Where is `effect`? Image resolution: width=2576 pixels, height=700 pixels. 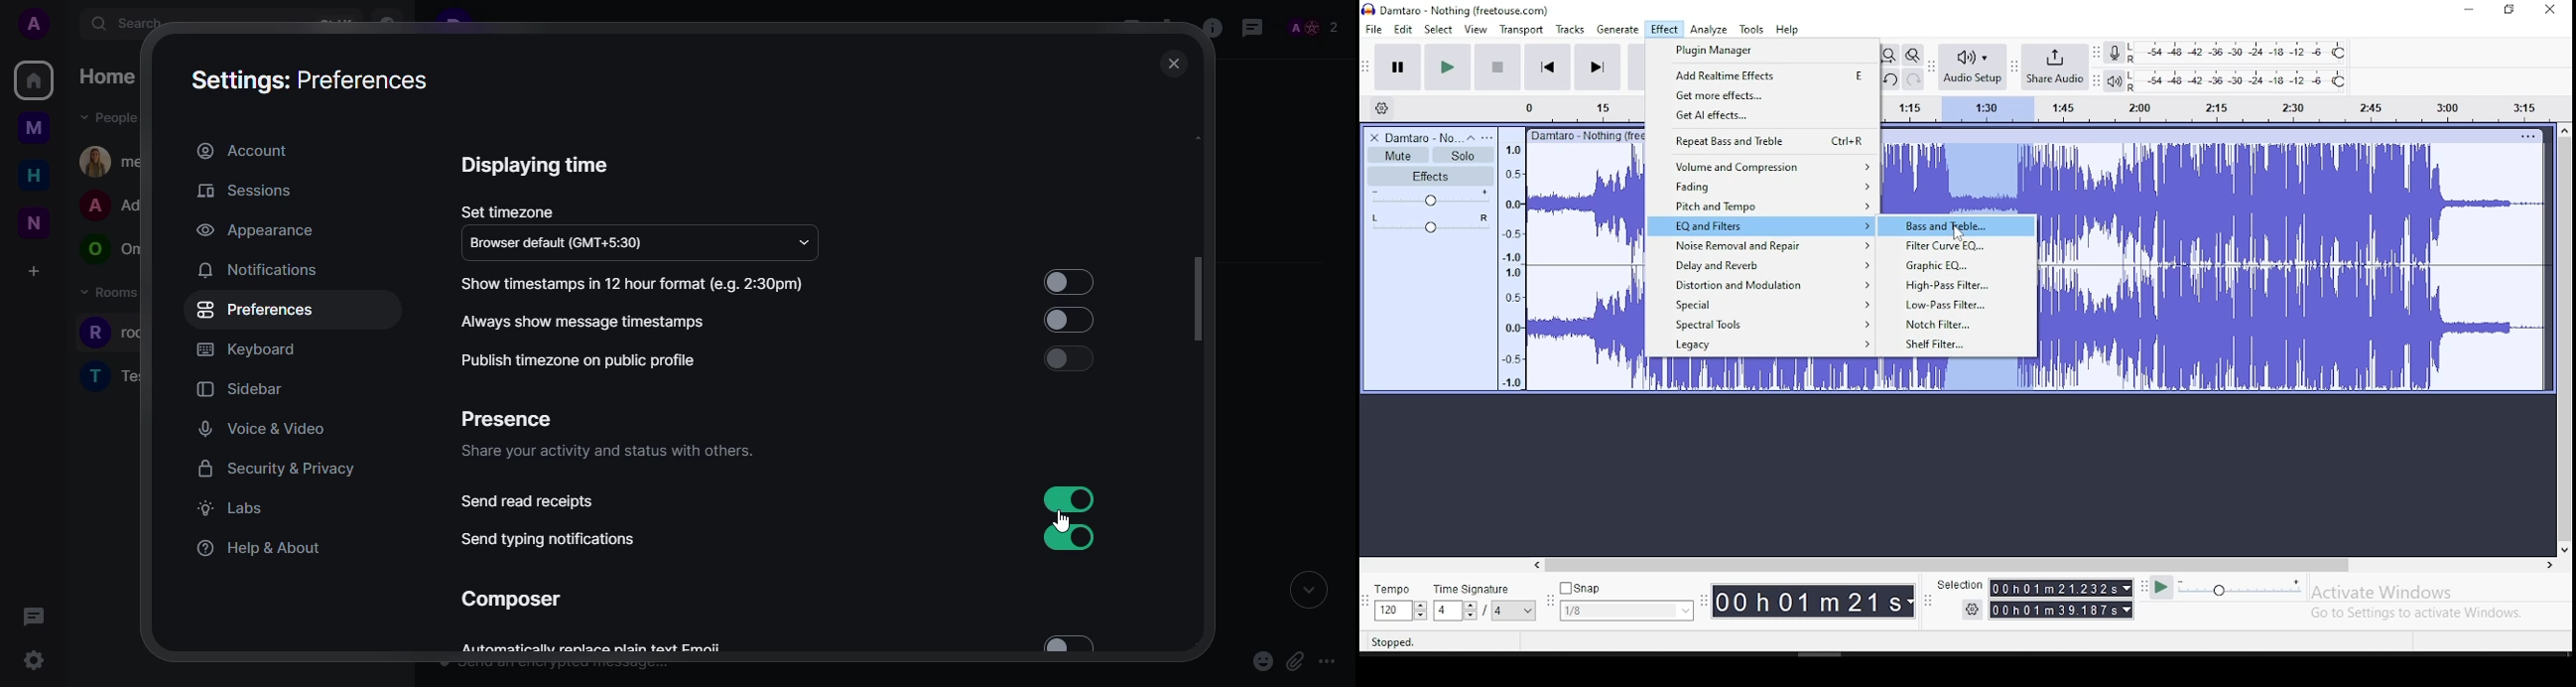
effect is located at coordinates (1664, 31).